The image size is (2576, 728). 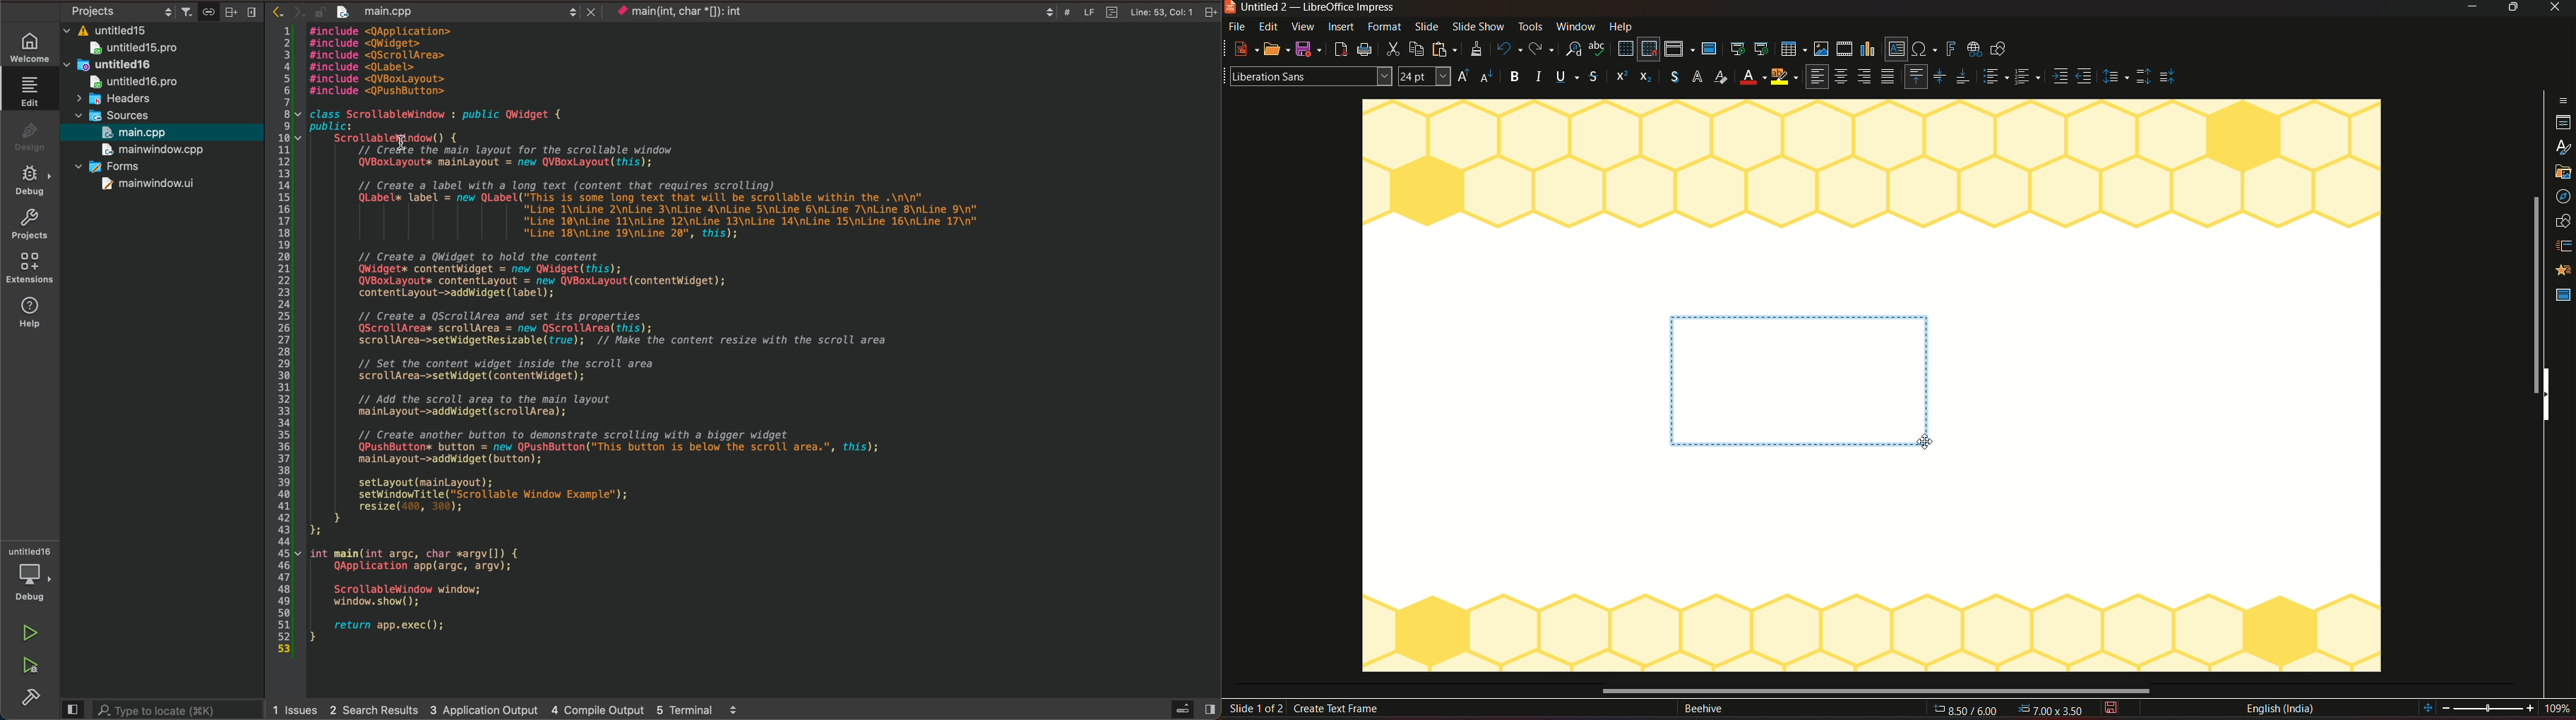 What do you see at coordinates (2059, 77) in the screenshot?
I see `Align side 1` at bounding box center [2059, 77].